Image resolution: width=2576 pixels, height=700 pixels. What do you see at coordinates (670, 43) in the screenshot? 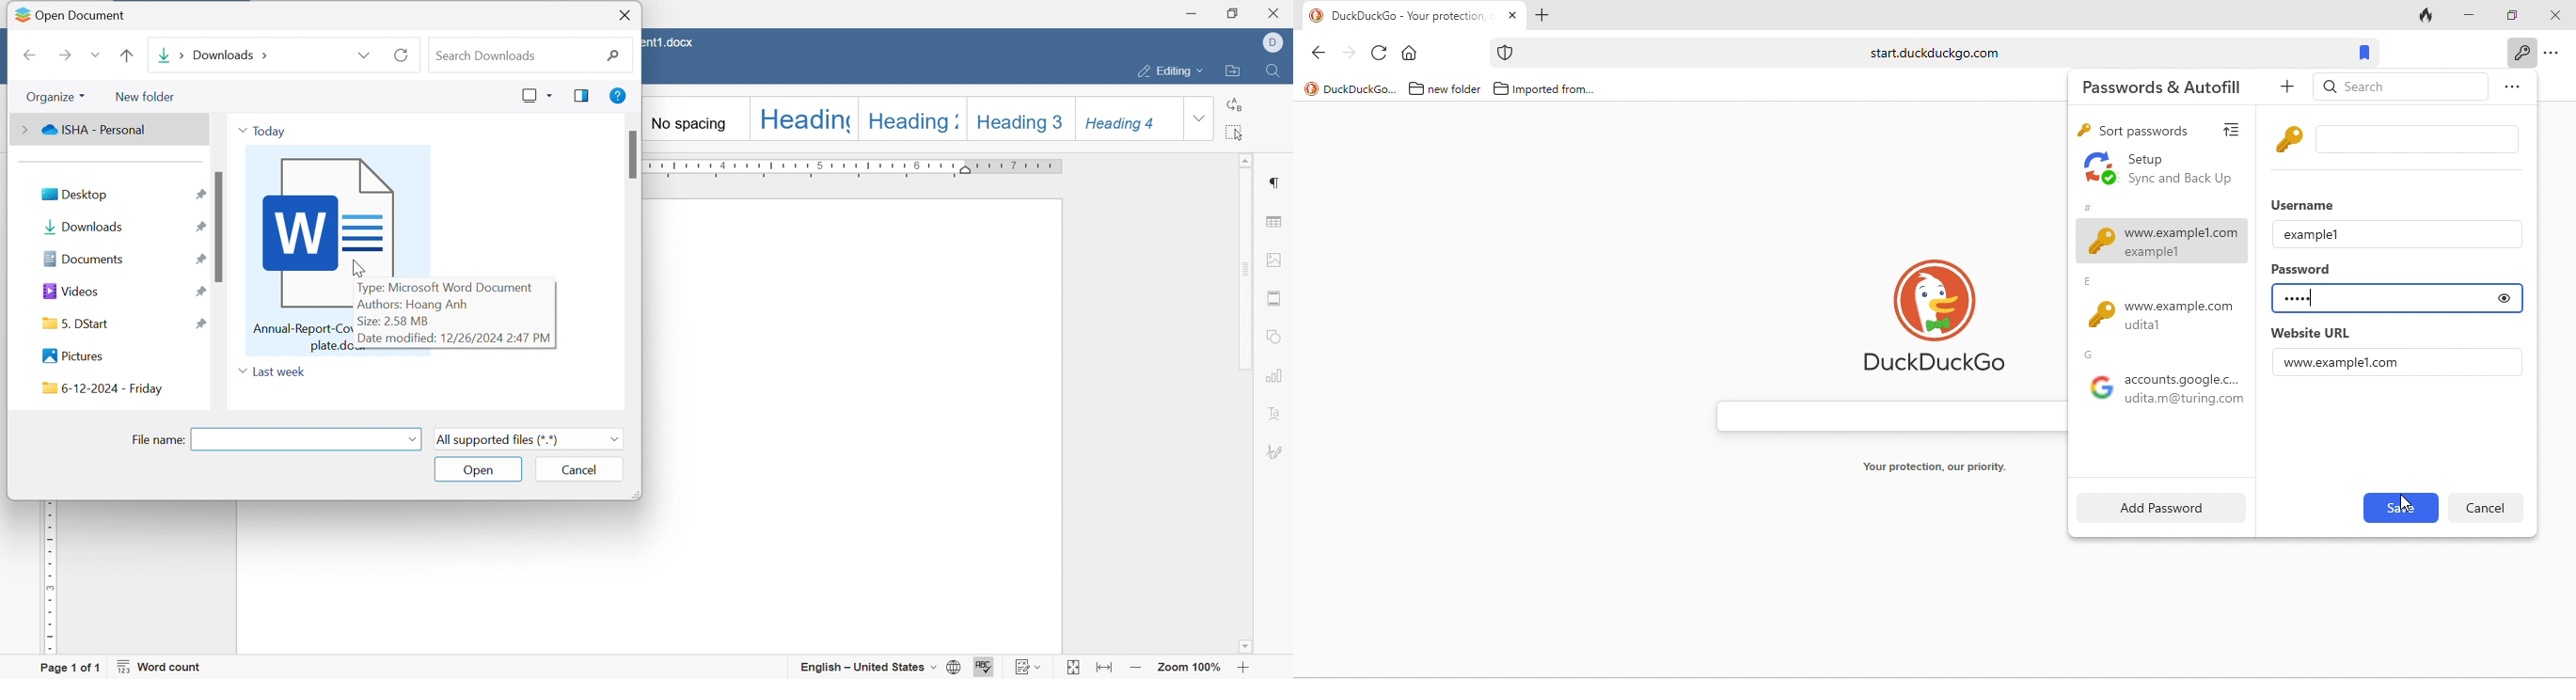
I see `Document1.docx` at bounding box center [670, 43].